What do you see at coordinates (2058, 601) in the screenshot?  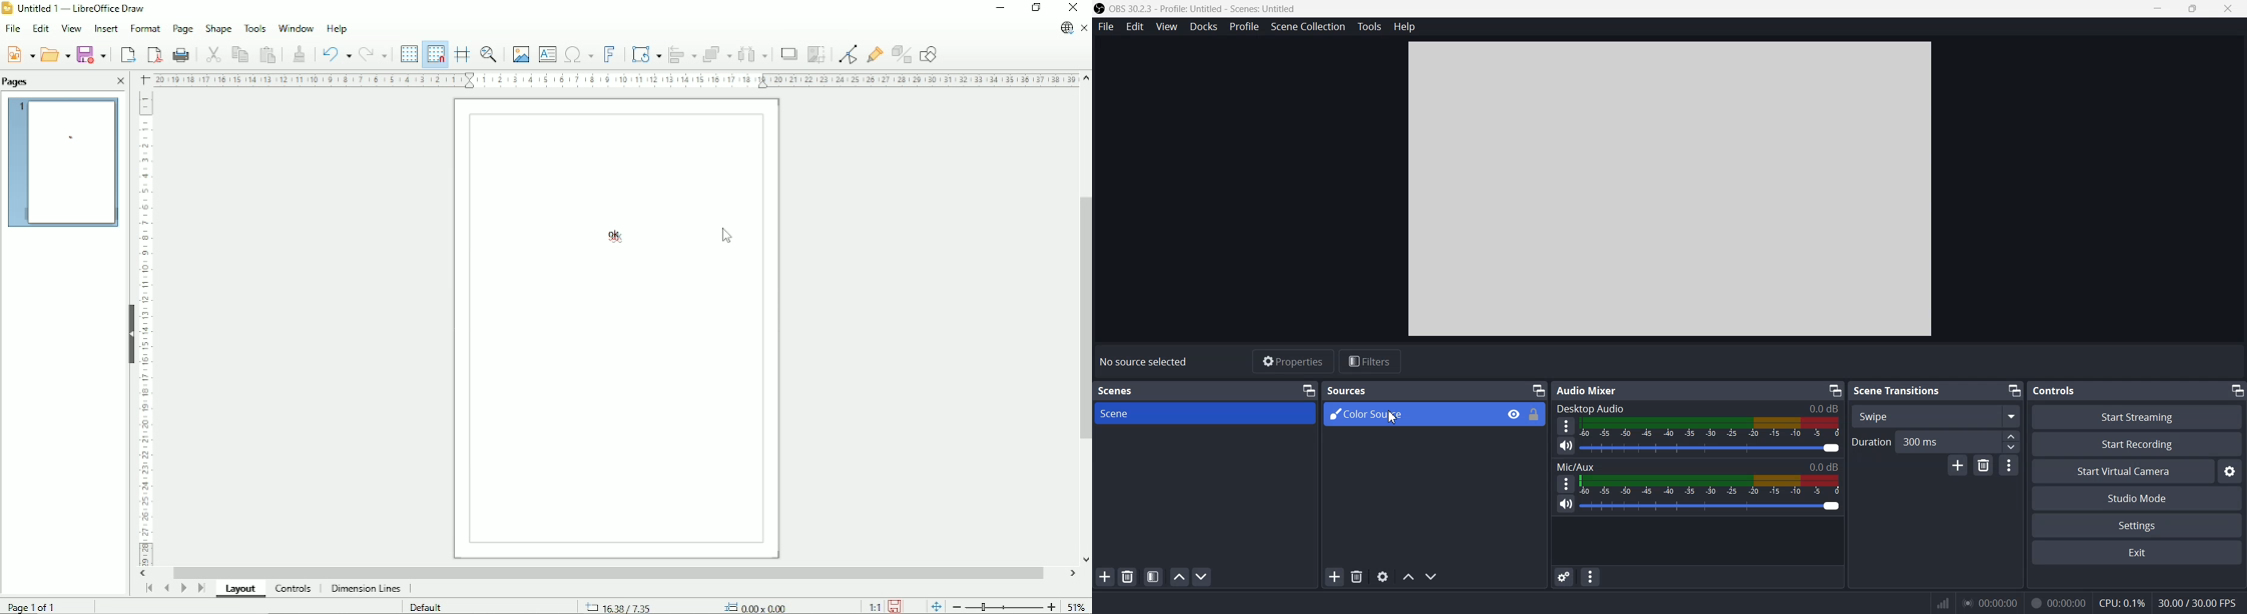 I see `00:00:00` at bounding box center [2058, 601].